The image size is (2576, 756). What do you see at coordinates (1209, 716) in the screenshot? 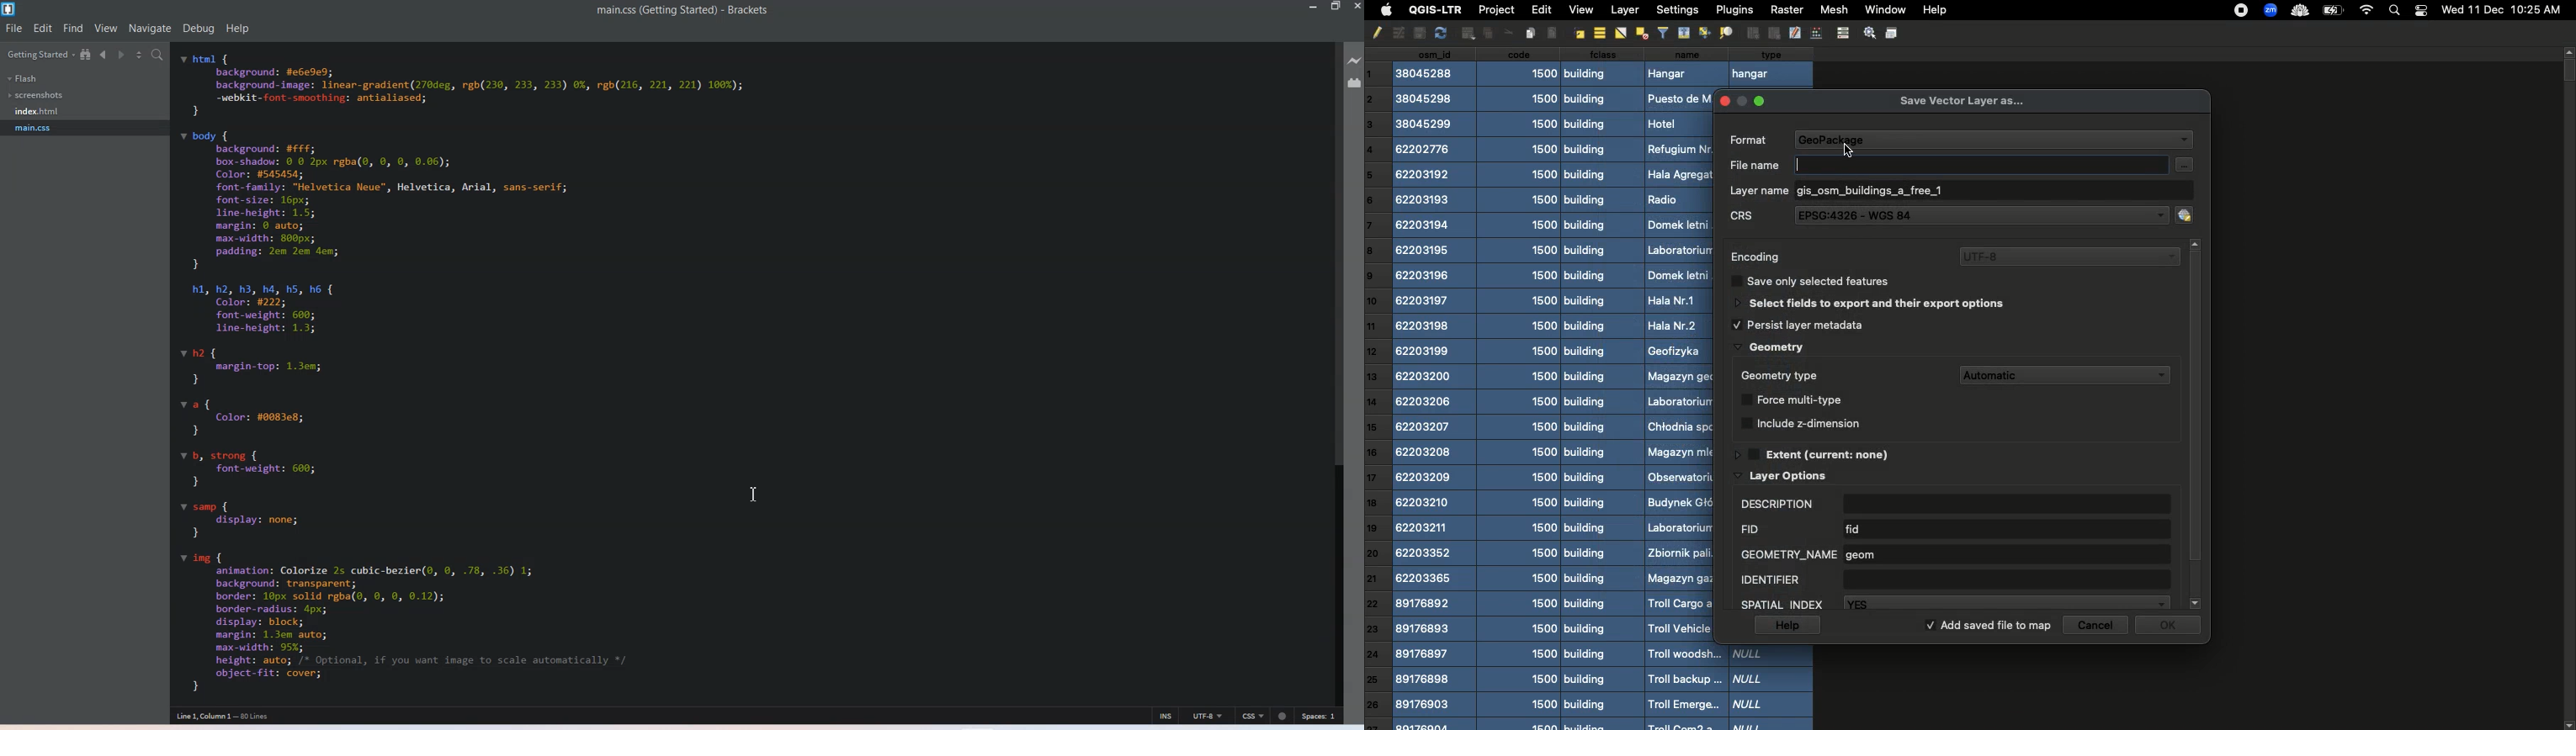
I see `UTF-8` at bounding box center [1209, 716].